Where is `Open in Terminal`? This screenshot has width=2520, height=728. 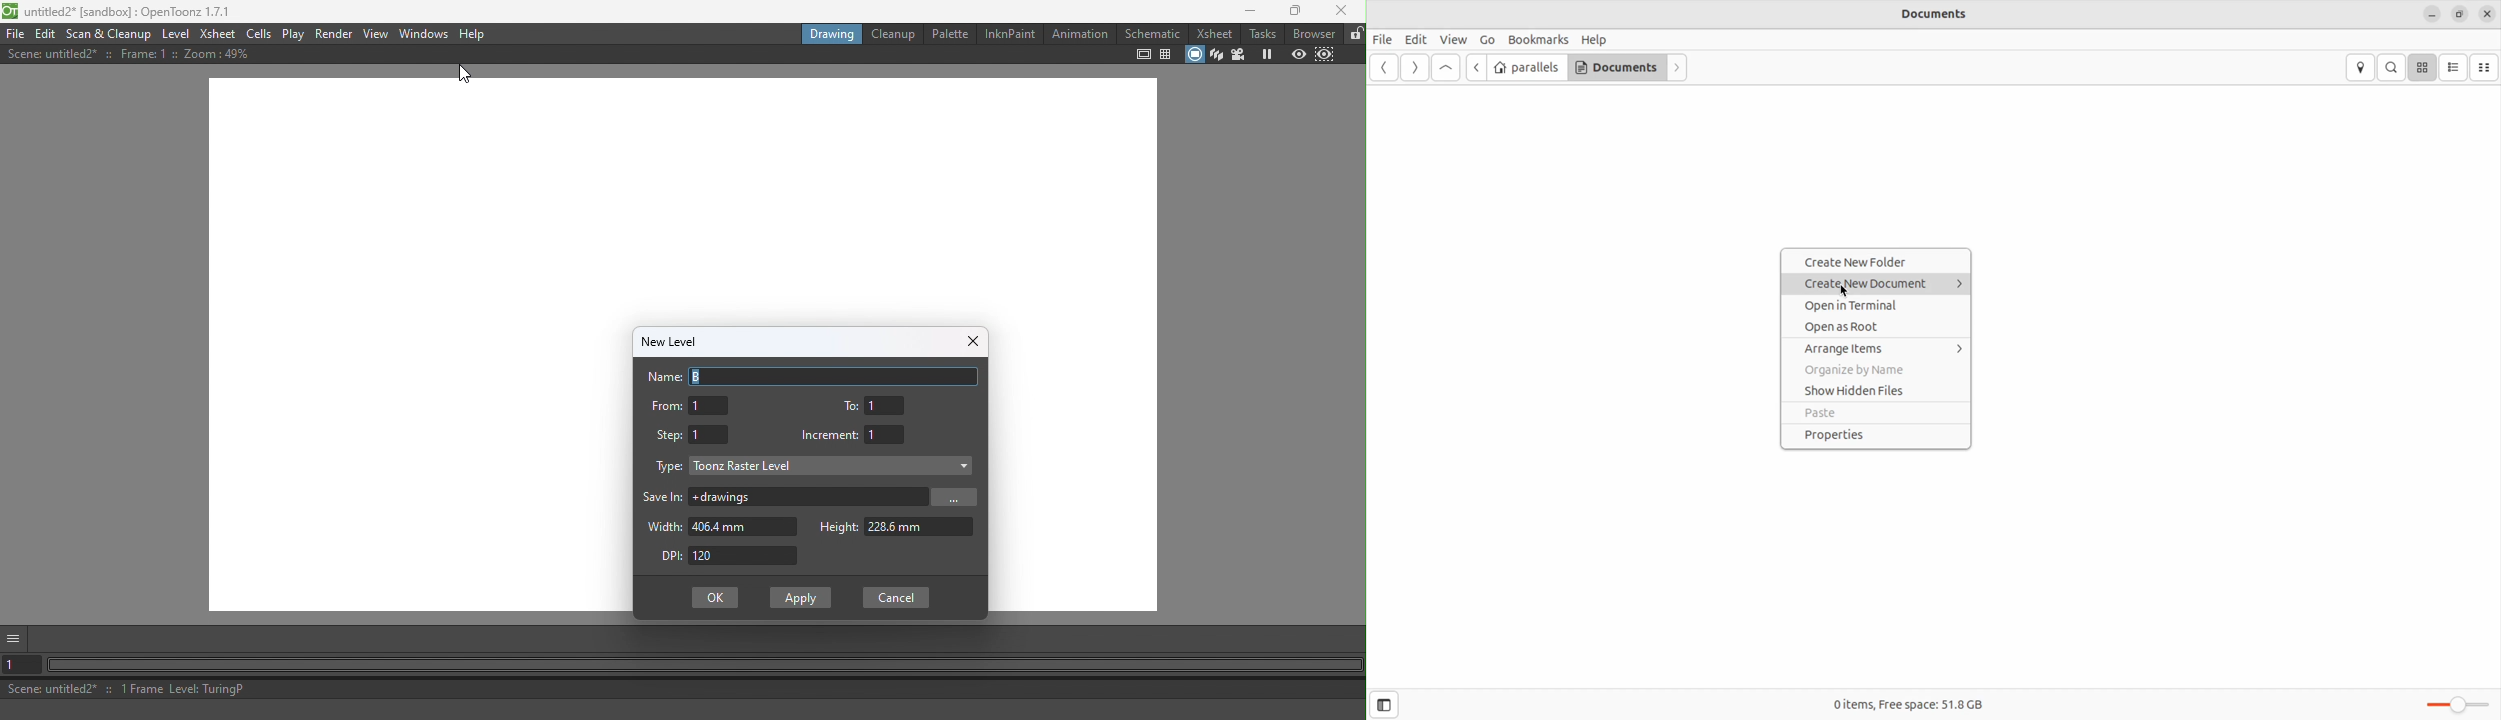 Open in Terminal is located at coordinates (1881, 303).